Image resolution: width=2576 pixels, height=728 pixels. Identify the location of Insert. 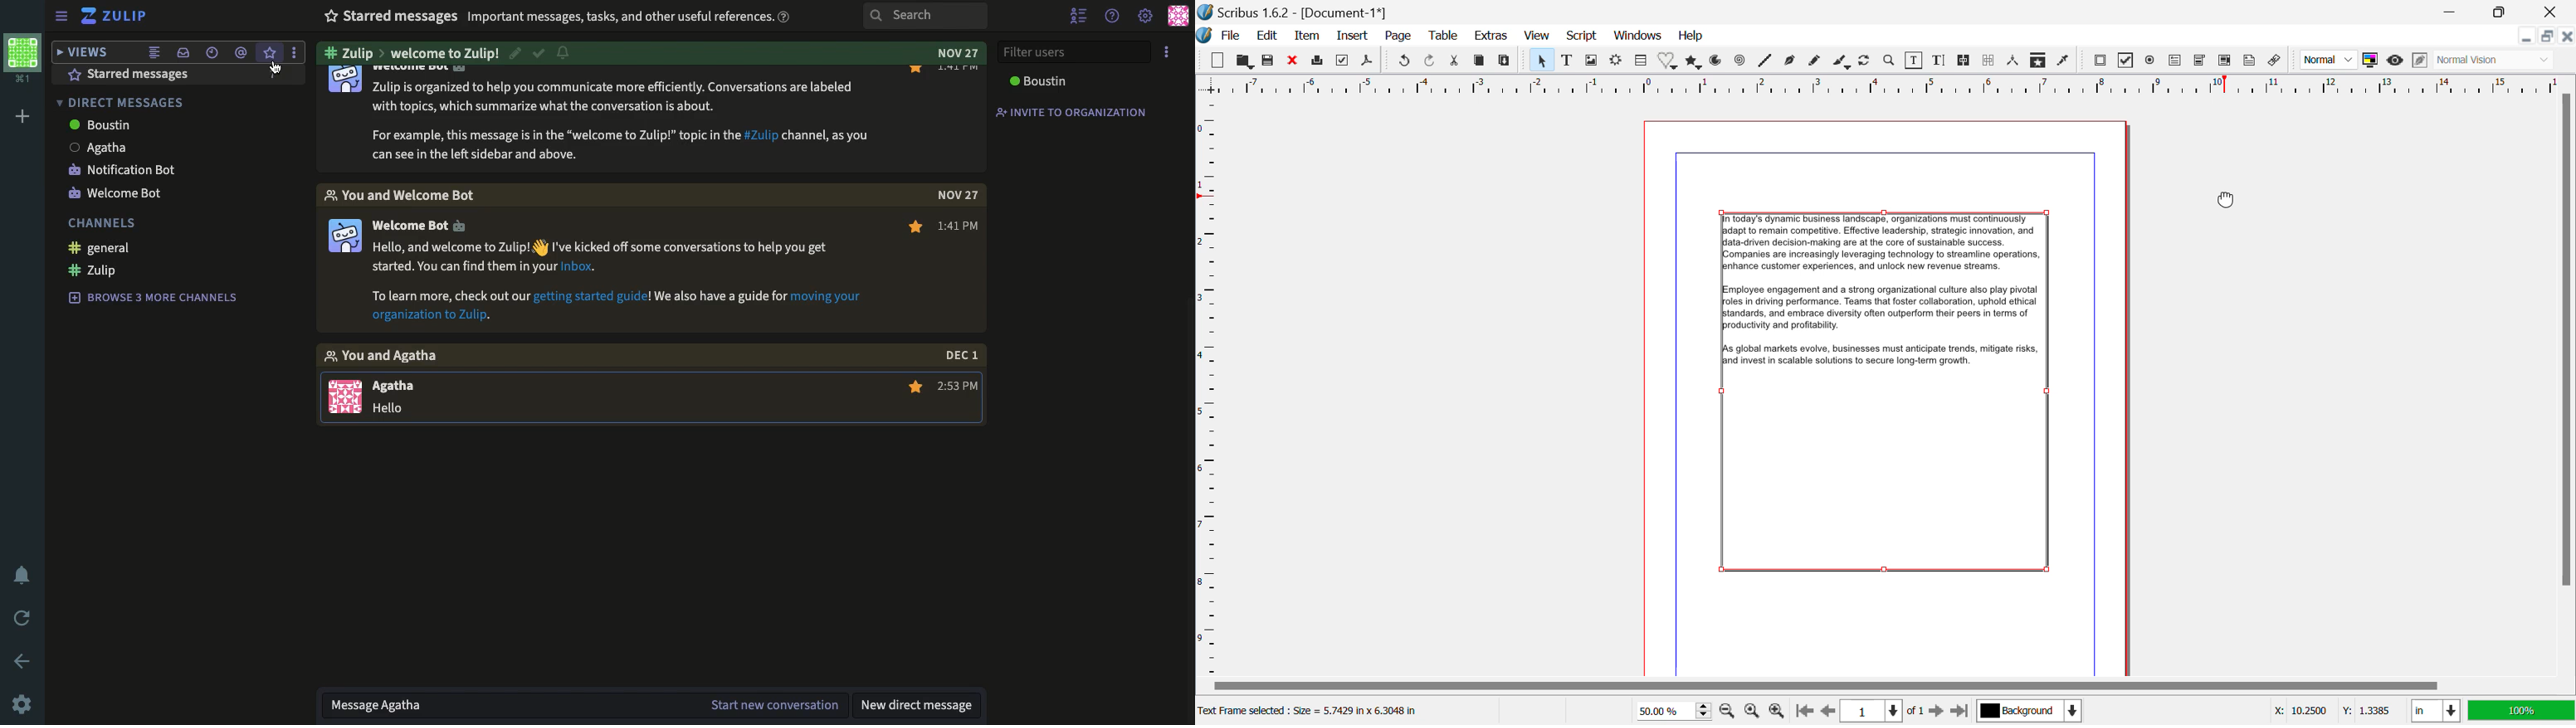
(1354, 35).